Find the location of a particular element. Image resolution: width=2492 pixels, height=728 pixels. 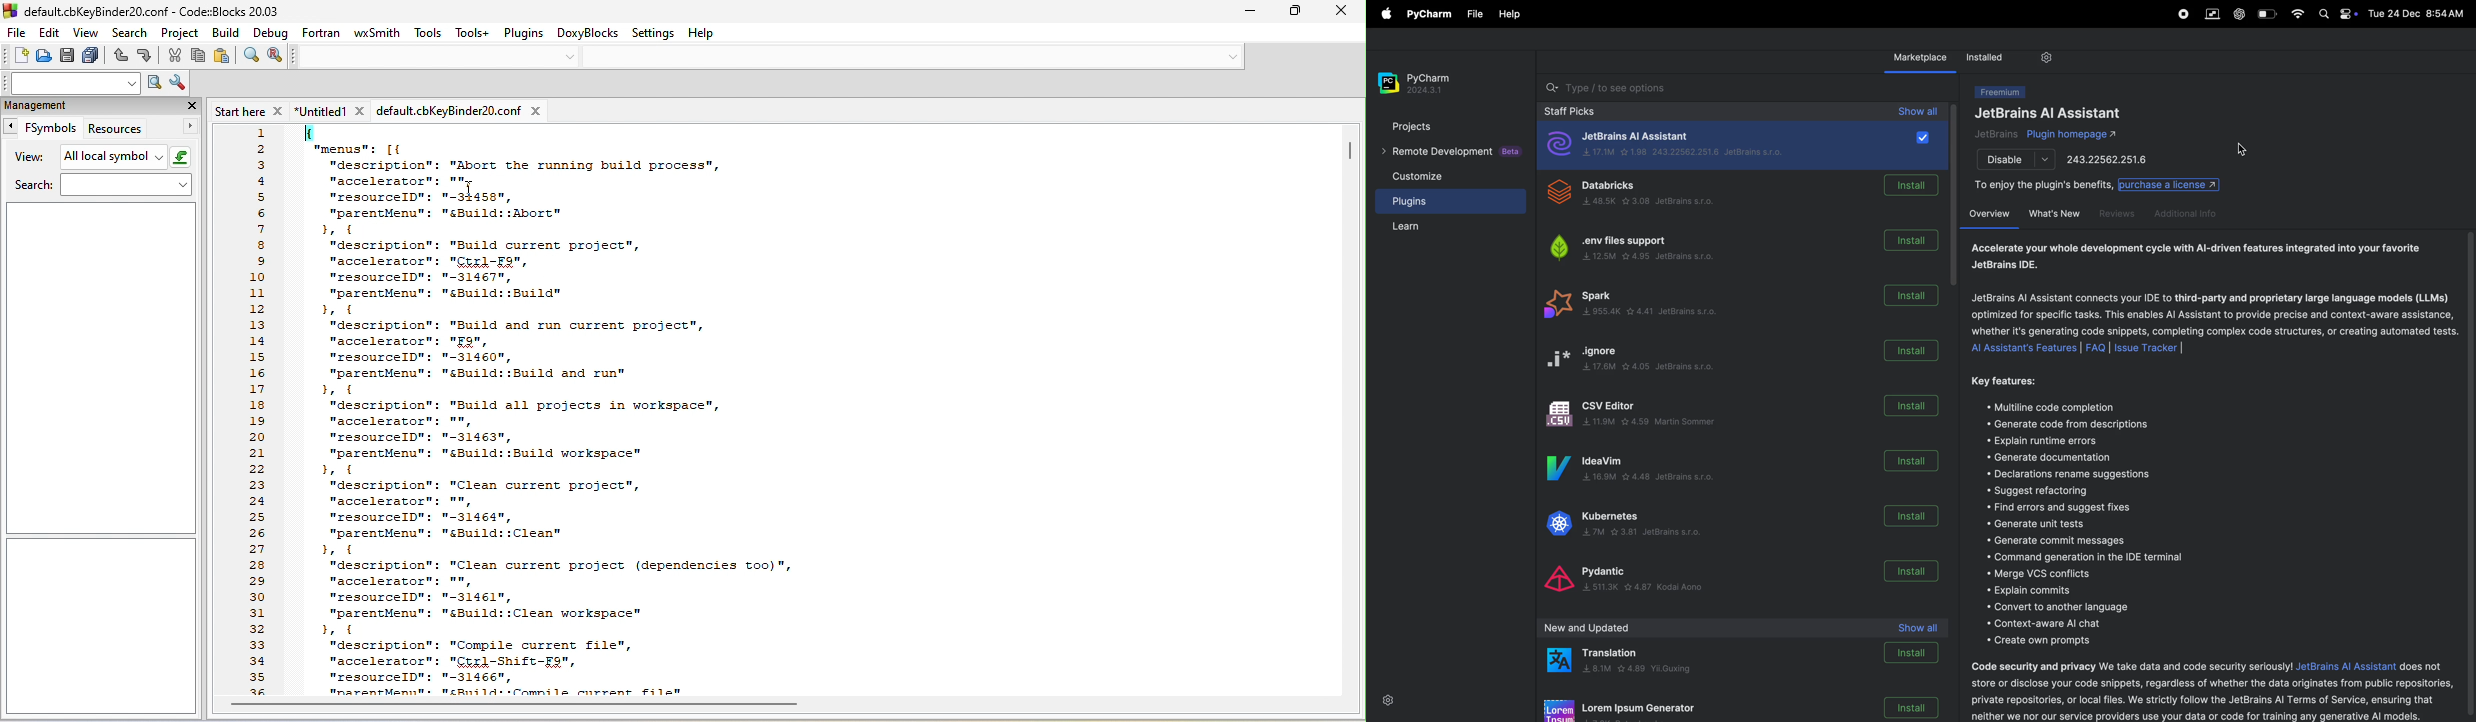

horizontal bar is located at coordinates (525, 707).